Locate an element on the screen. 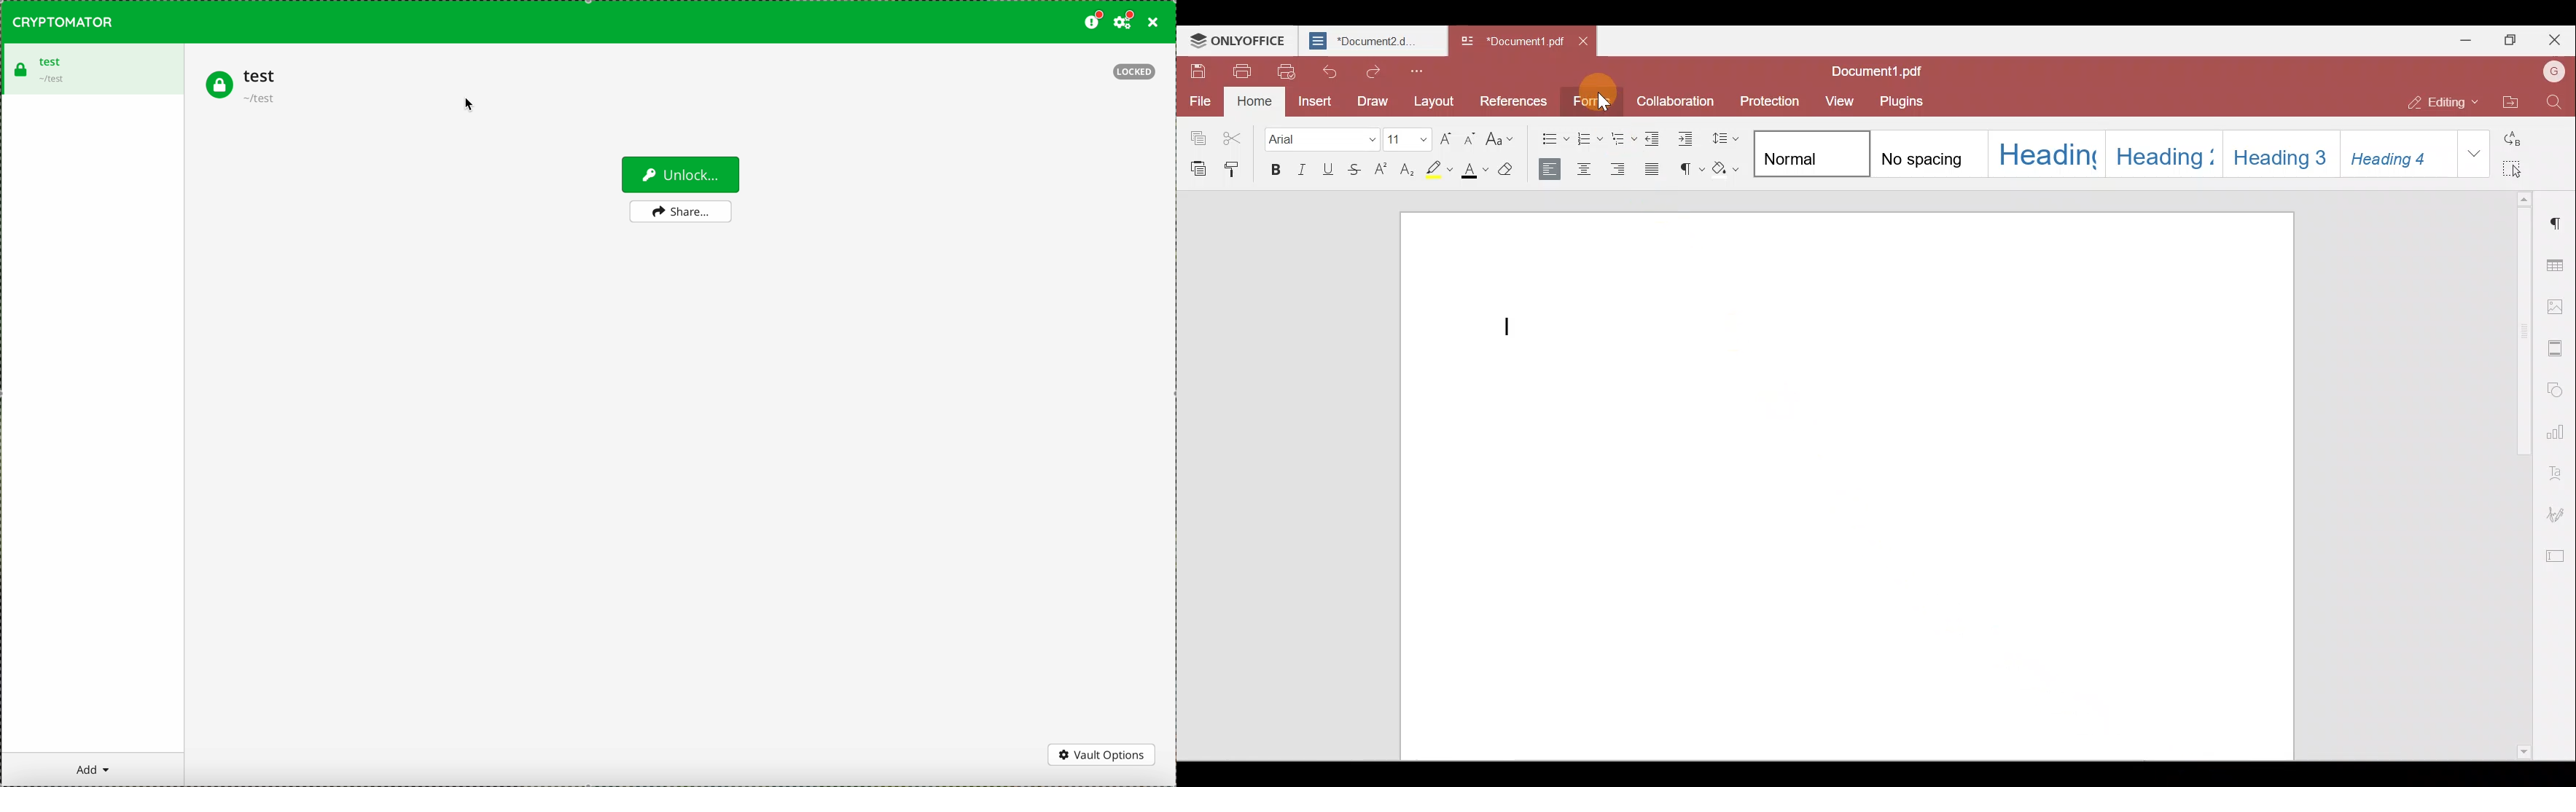 This screenshot has width=2576, height=812. Decrease indent is located at coordinates (1656, 136).